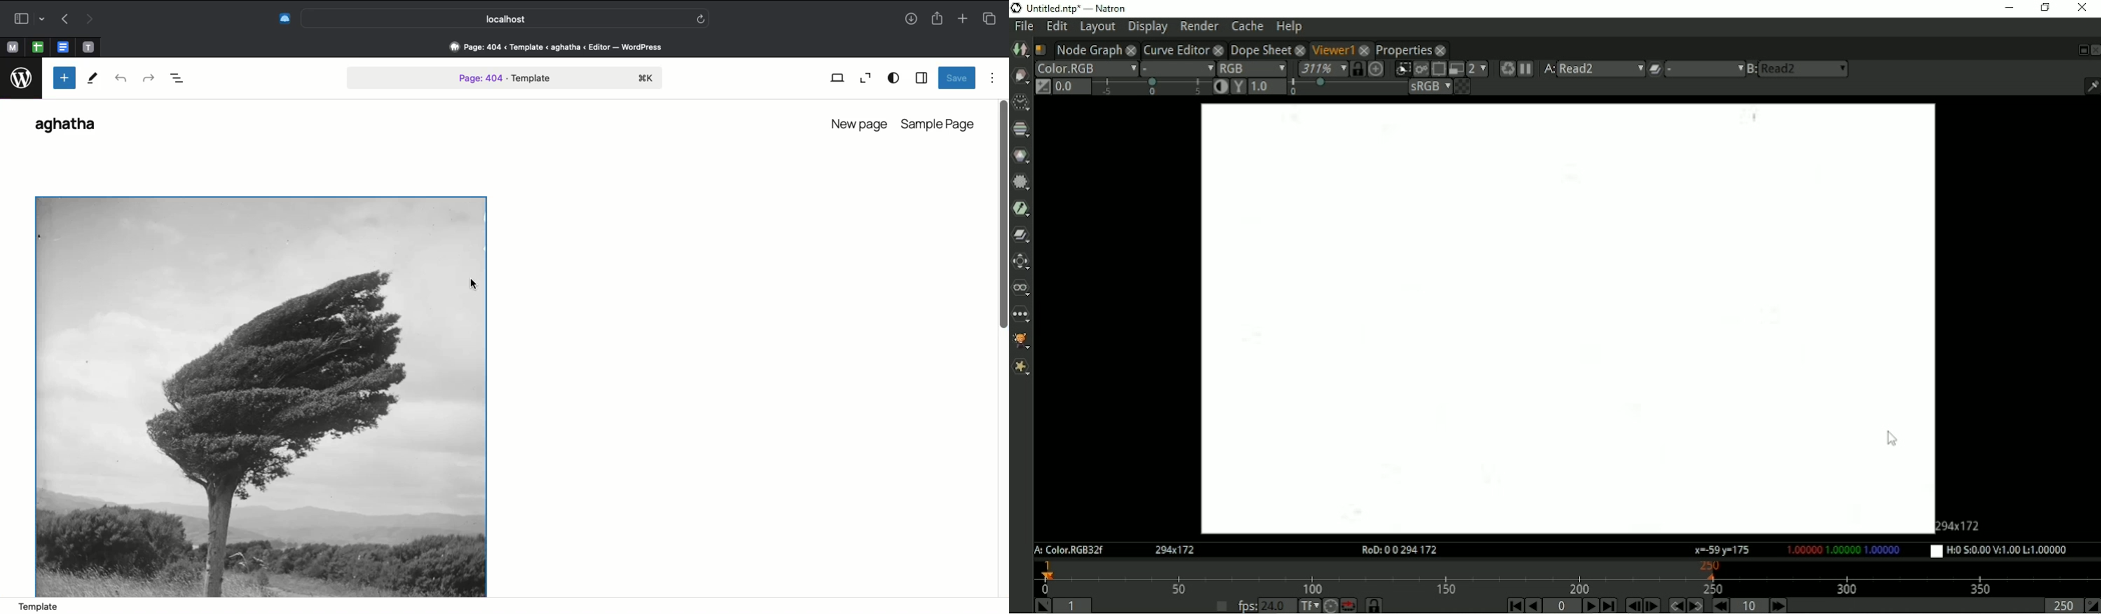 The image size is (2128, 616). What do you see at coordinates (1696, 605) in the screenshot?
I see `Next keyframe` at bounding box center [1696, 605].